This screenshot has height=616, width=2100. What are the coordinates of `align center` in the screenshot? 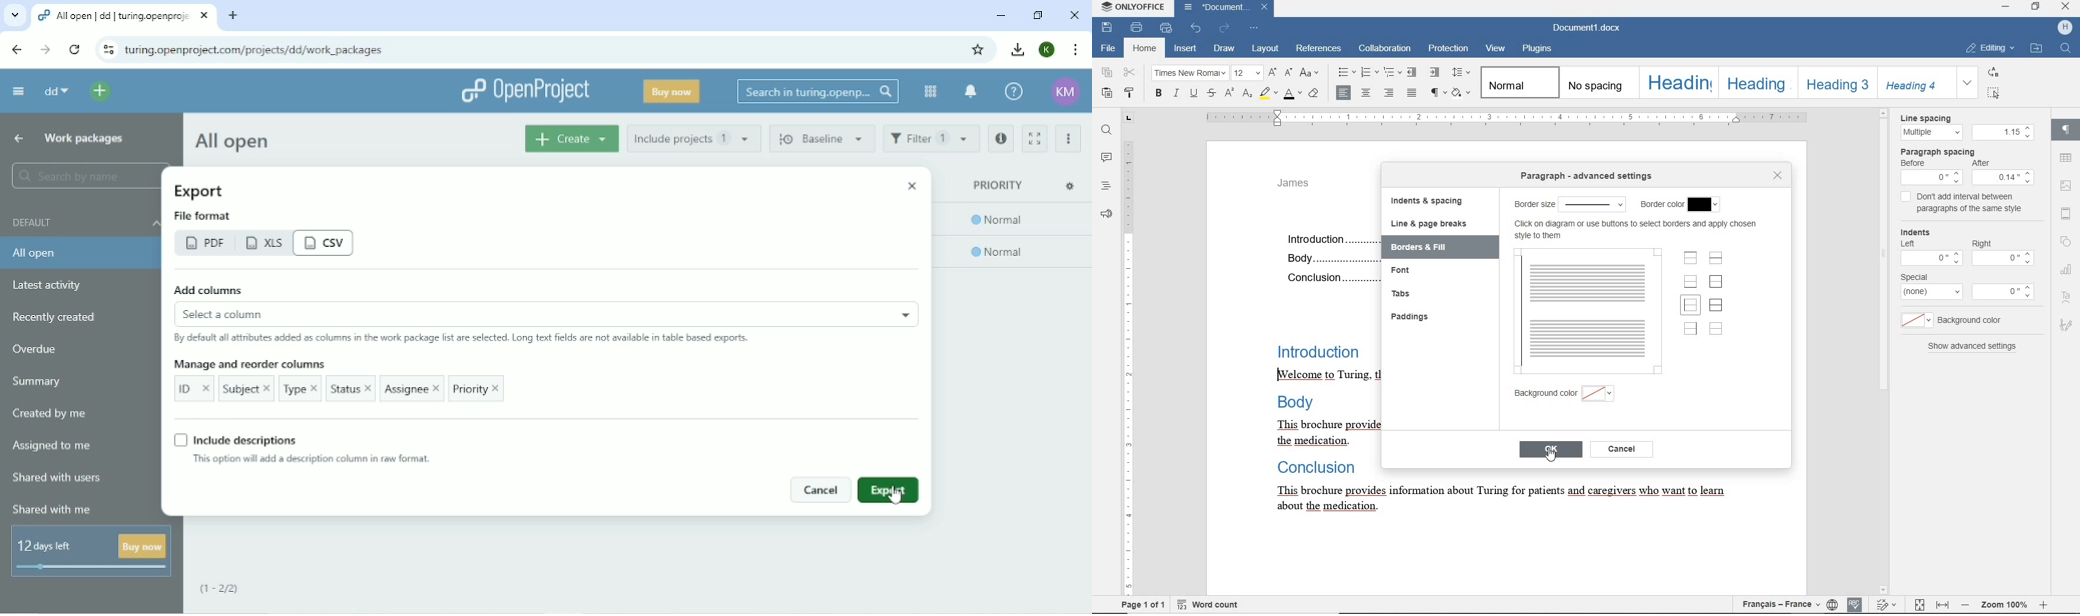 It's located at (1342, 92).